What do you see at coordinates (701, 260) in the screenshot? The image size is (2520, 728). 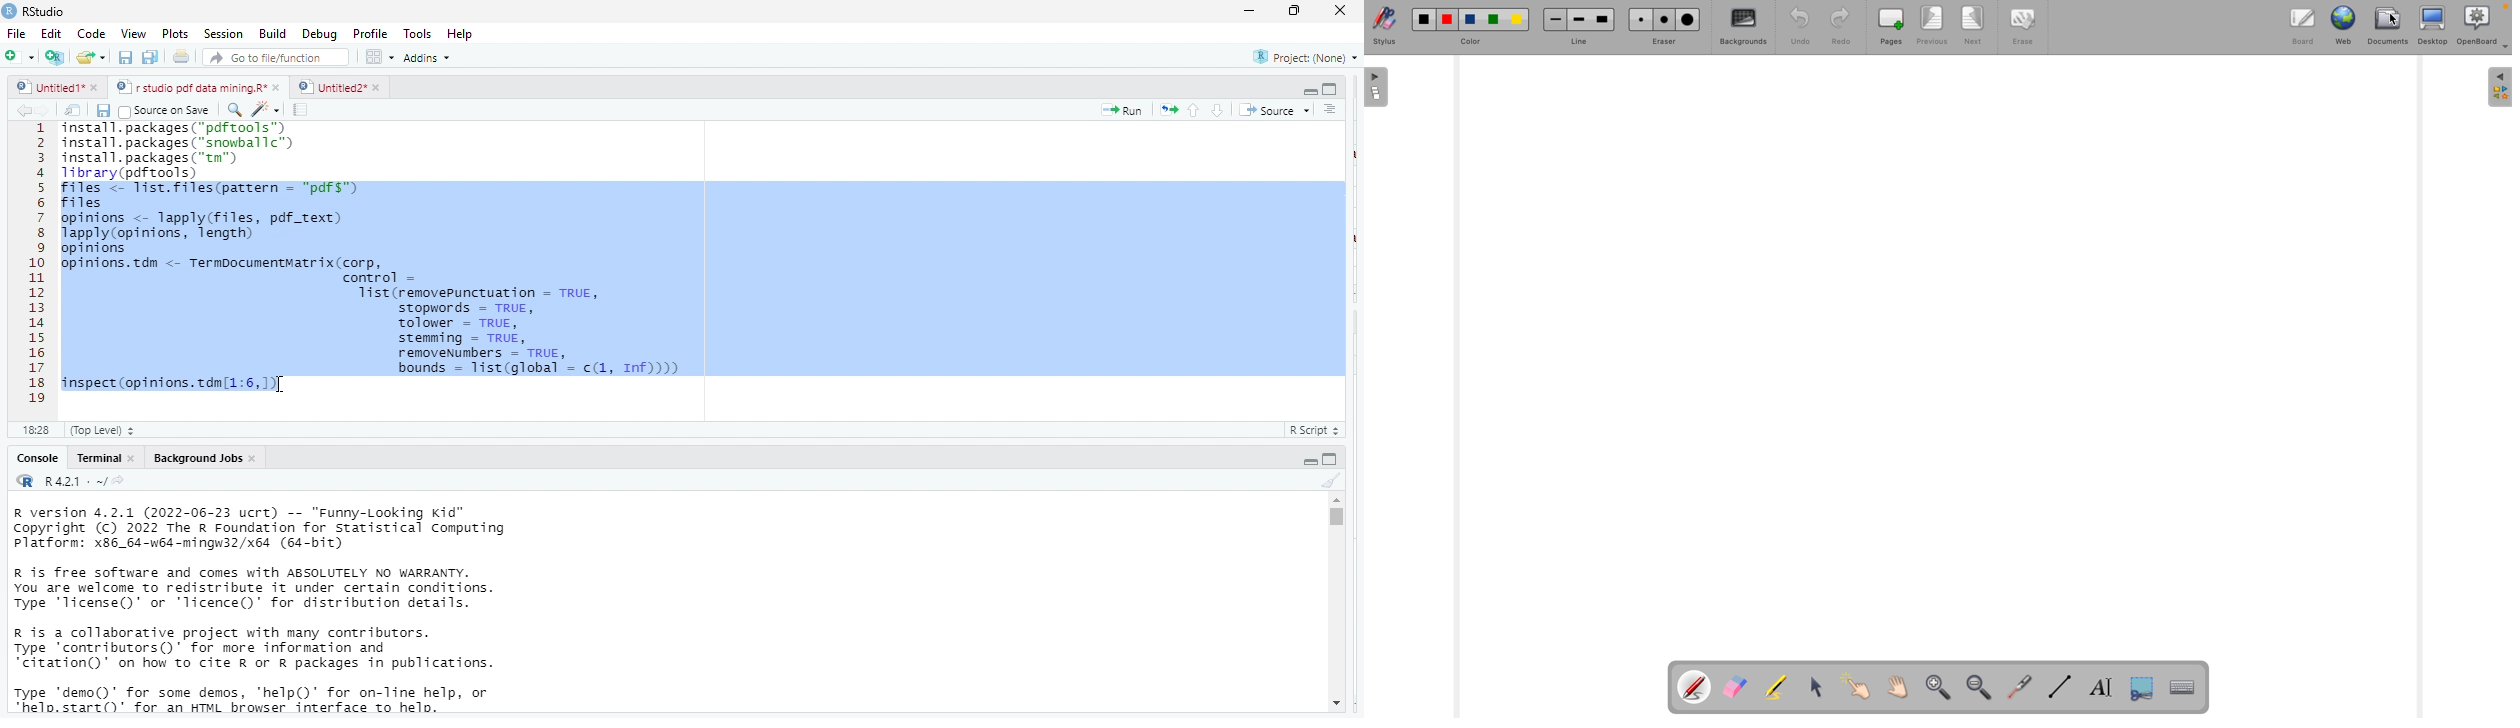 I see `> install.packages("snowballc")

3 install. packages("tn")

+ 1ibrary(pdftools)

5 Files < Mist. Files (parcern - "pdfs"

5 Files

7 opinions <- lapply(files, pdf_text)

8 apply (opinions, length)

5 opinions

0 opinions. tdm <- Termpocumentvatrix (corp,

1 control =

2 Tist(removepunctuation = TRUE,
3 stopwords = TRUE,

A Tolower = TRUE,

5 stemming = TRUE,

3 removeNumbers = TRUE,

7 bounds = Tist(global = c(1, 1n))))
8 inspect (opinions. tdn(1:6,1)

5` at bounding box center [701, 260].